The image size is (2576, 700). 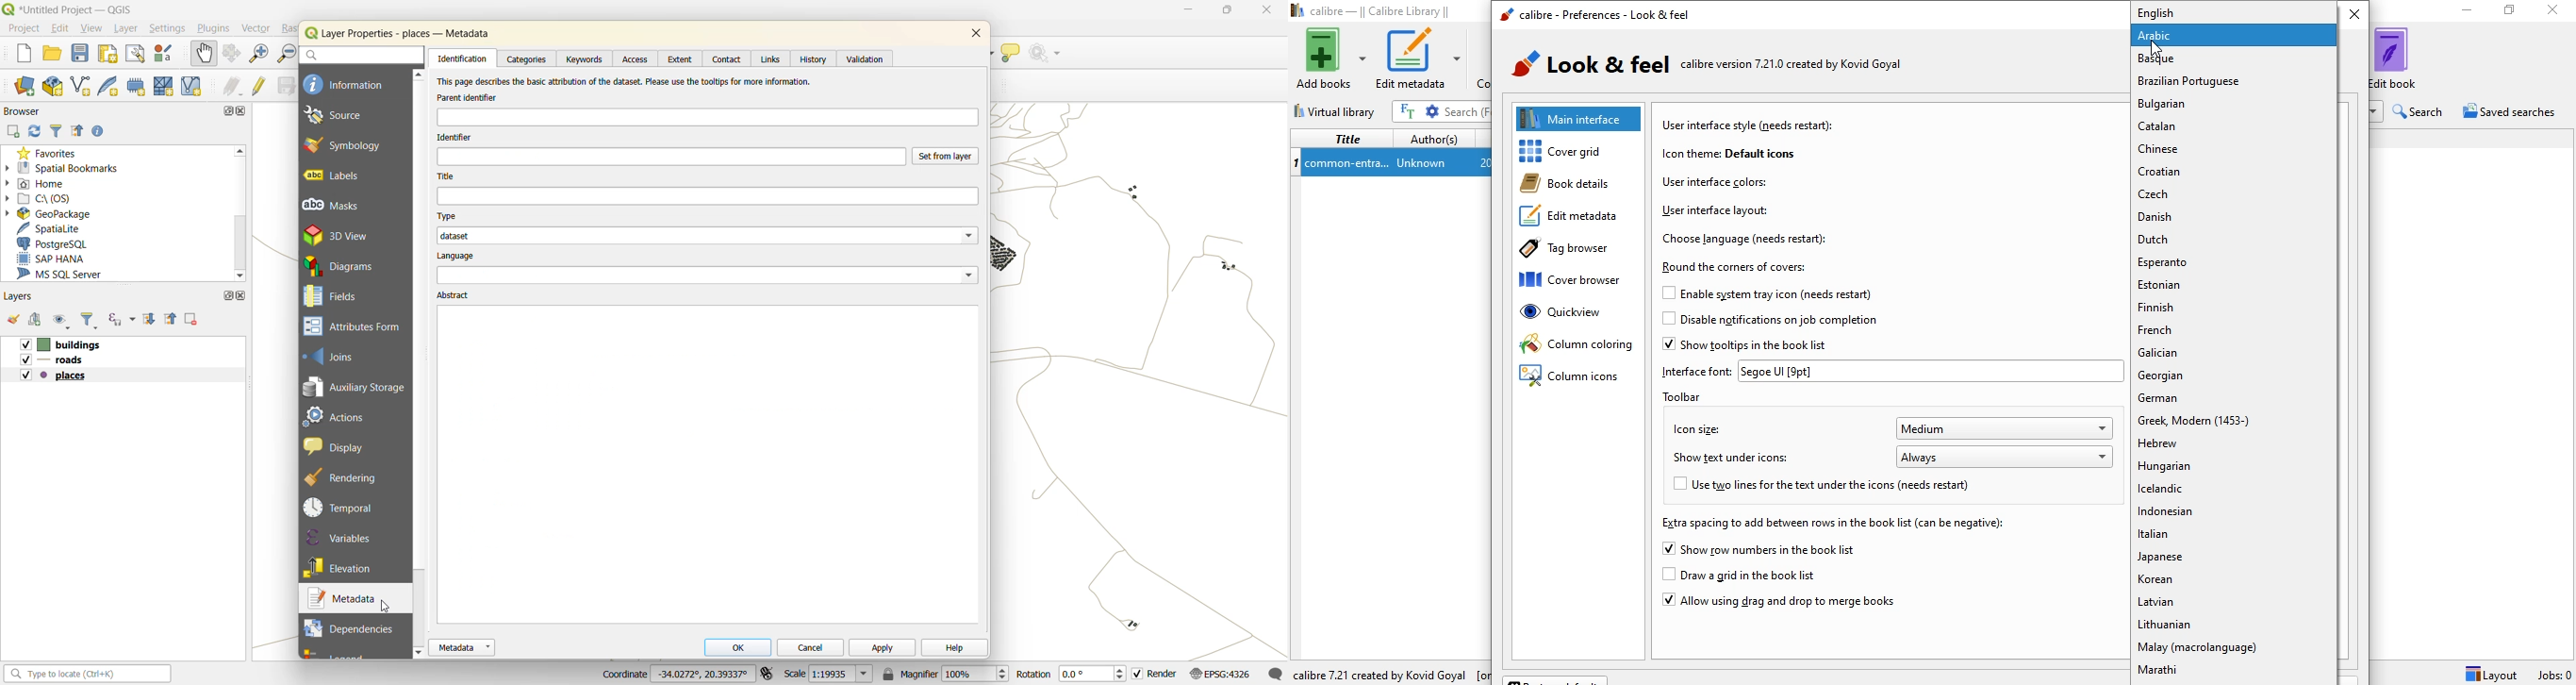 I want to click on show text under icons, so click(x=1735, y=459).